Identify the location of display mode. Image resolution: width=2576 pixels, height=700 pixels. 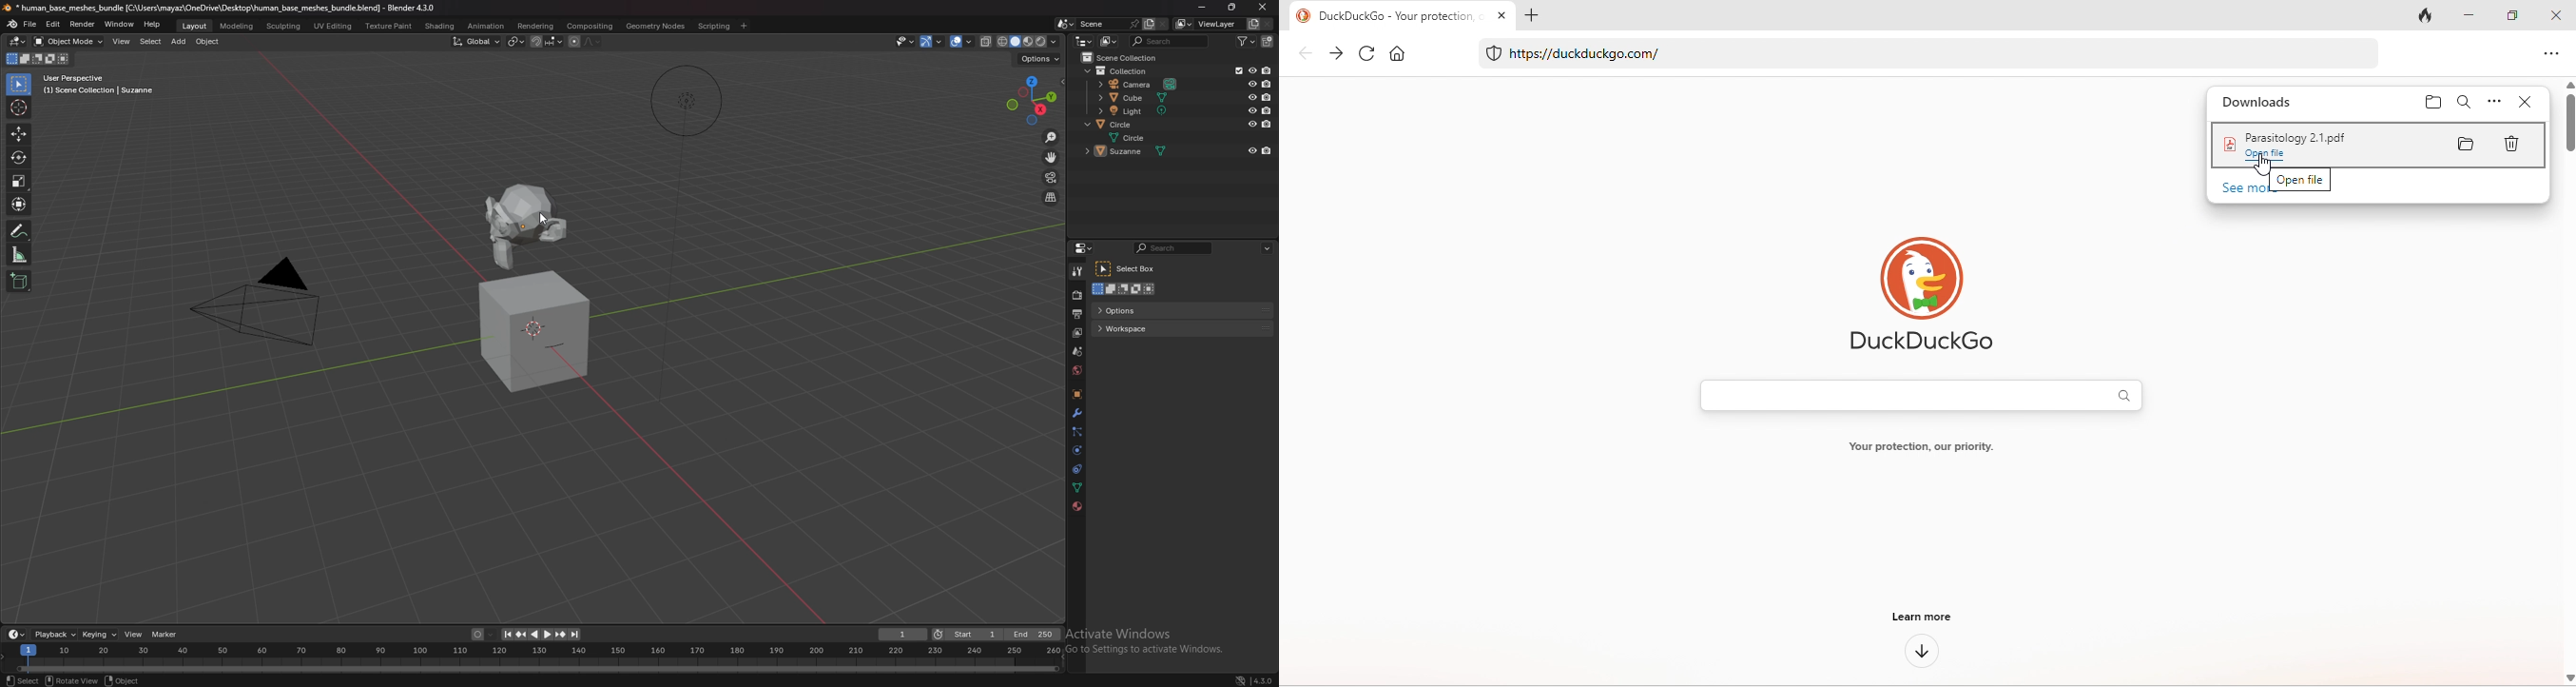
(1109, 41).